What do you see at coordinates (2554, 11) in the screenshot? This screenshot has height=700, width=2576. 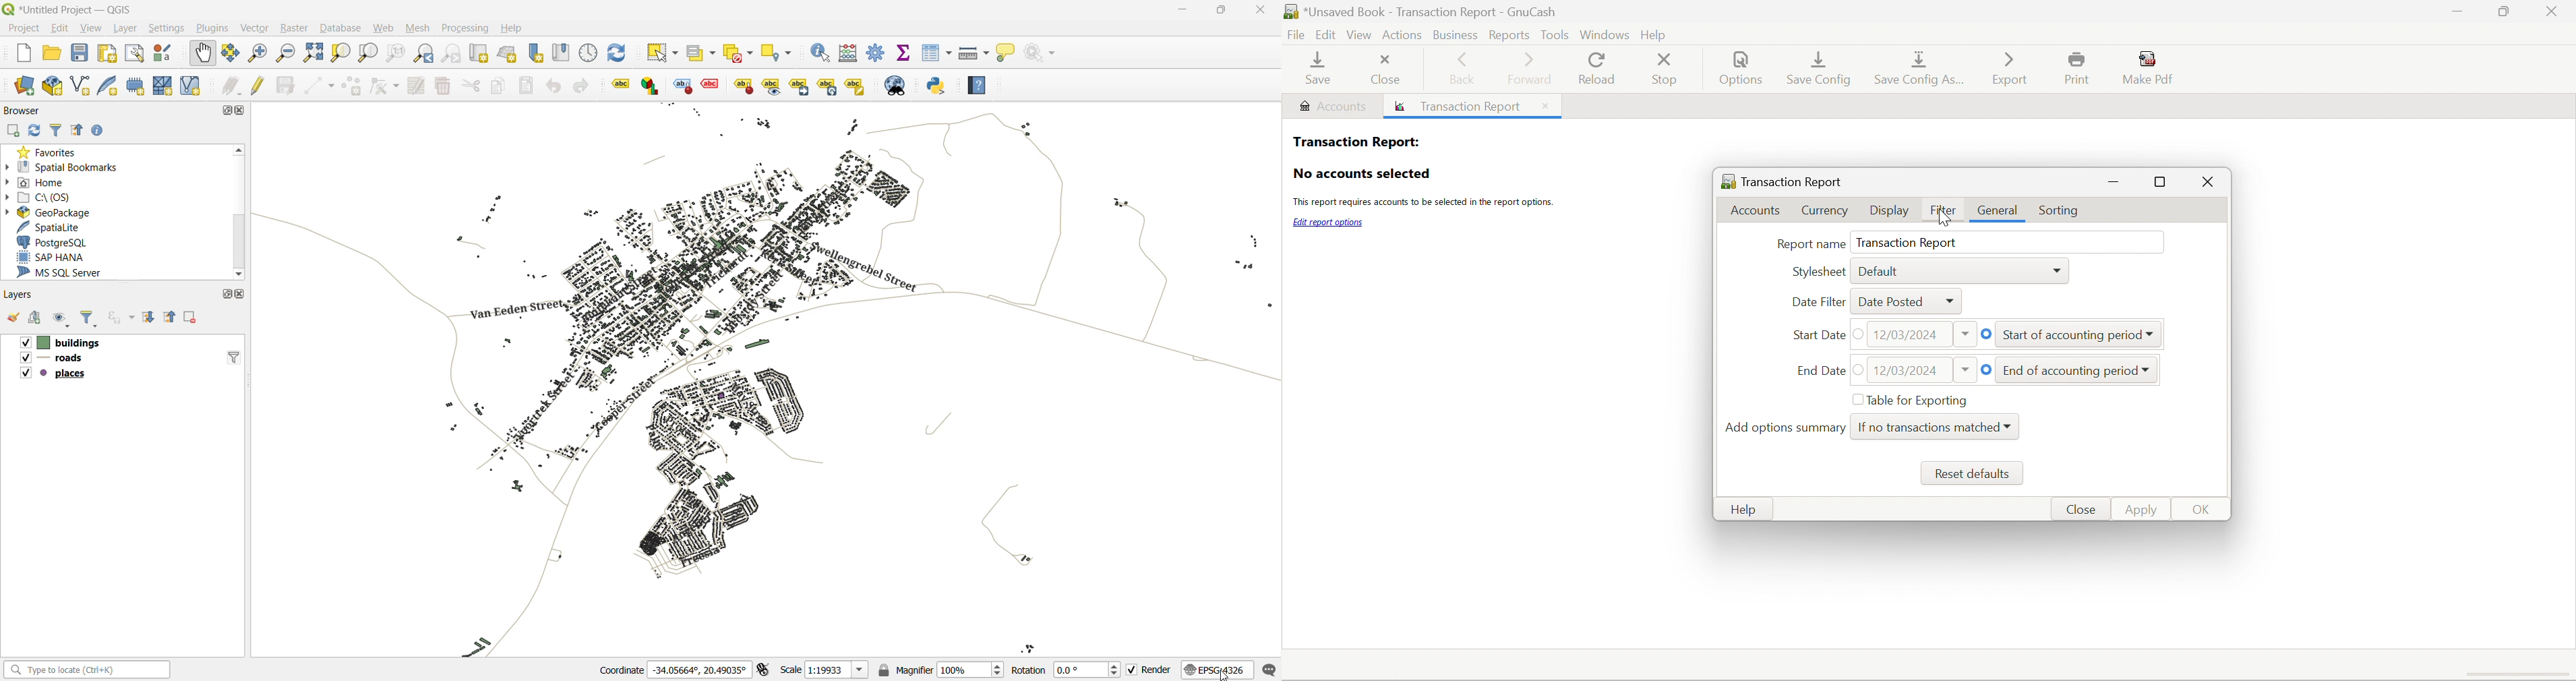 I see `Close` at bounding box center [2554, 11].